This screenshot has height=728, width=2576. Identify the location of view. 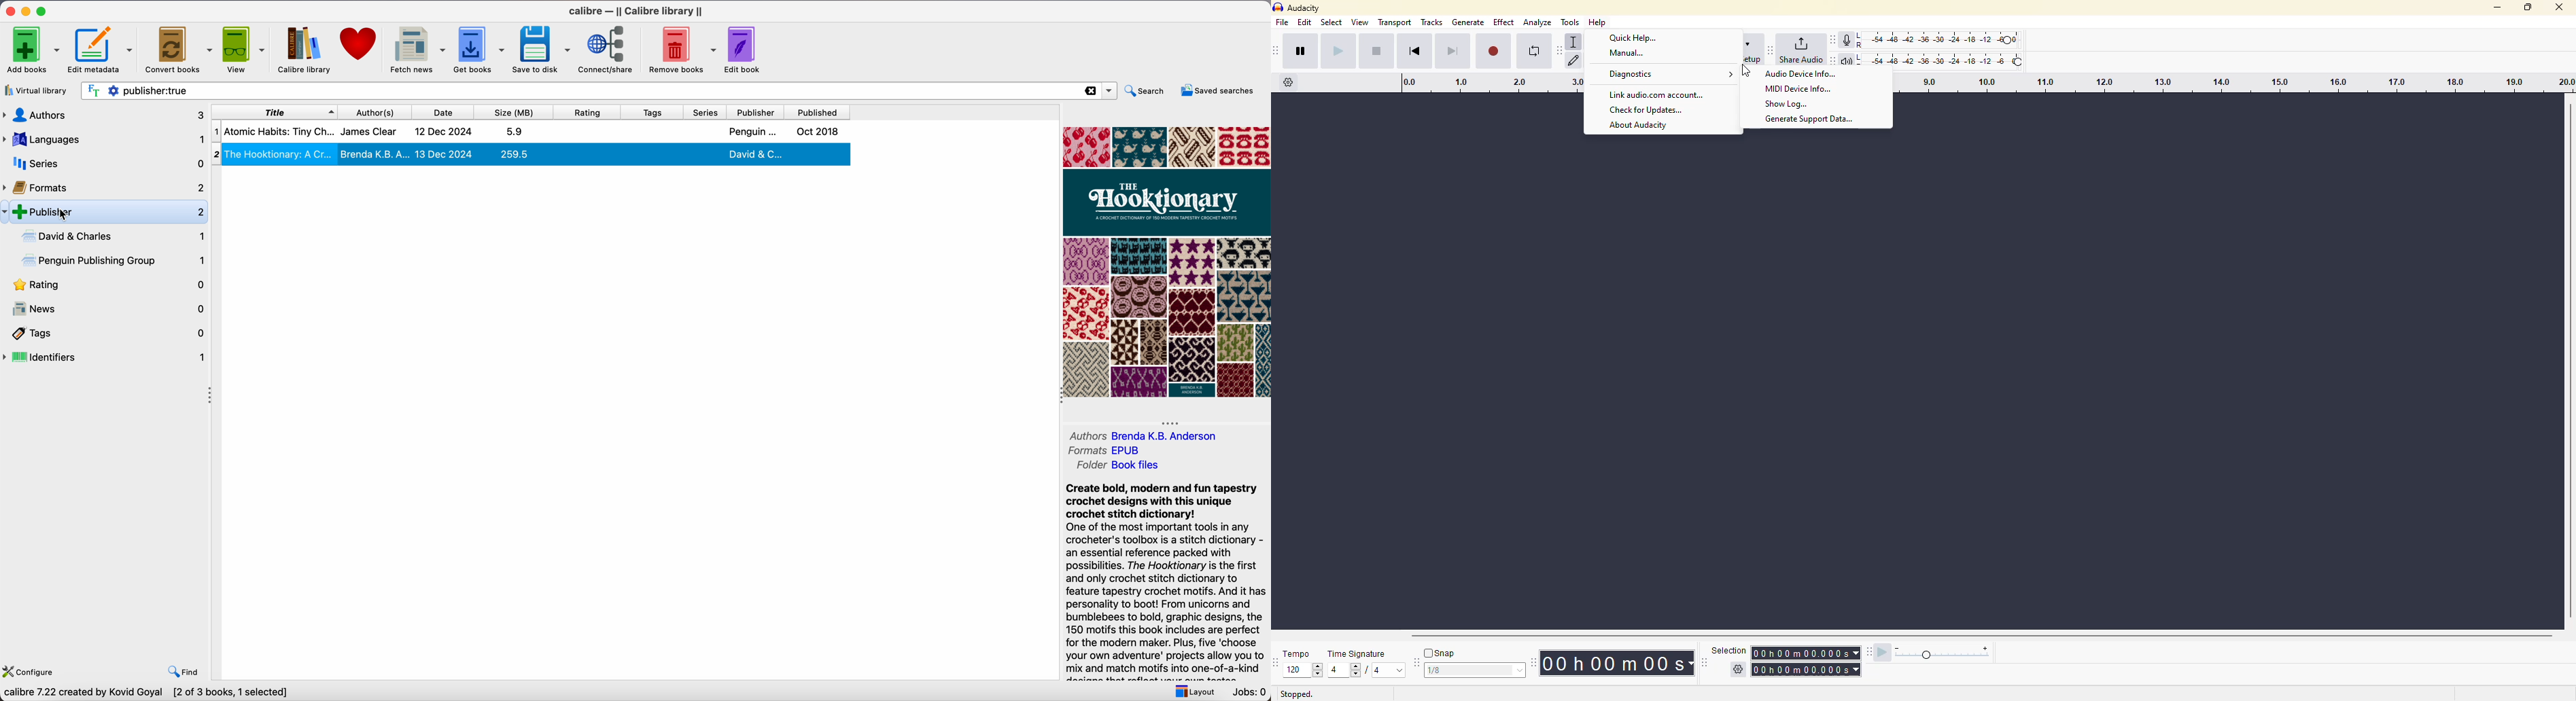
(1359, 23).